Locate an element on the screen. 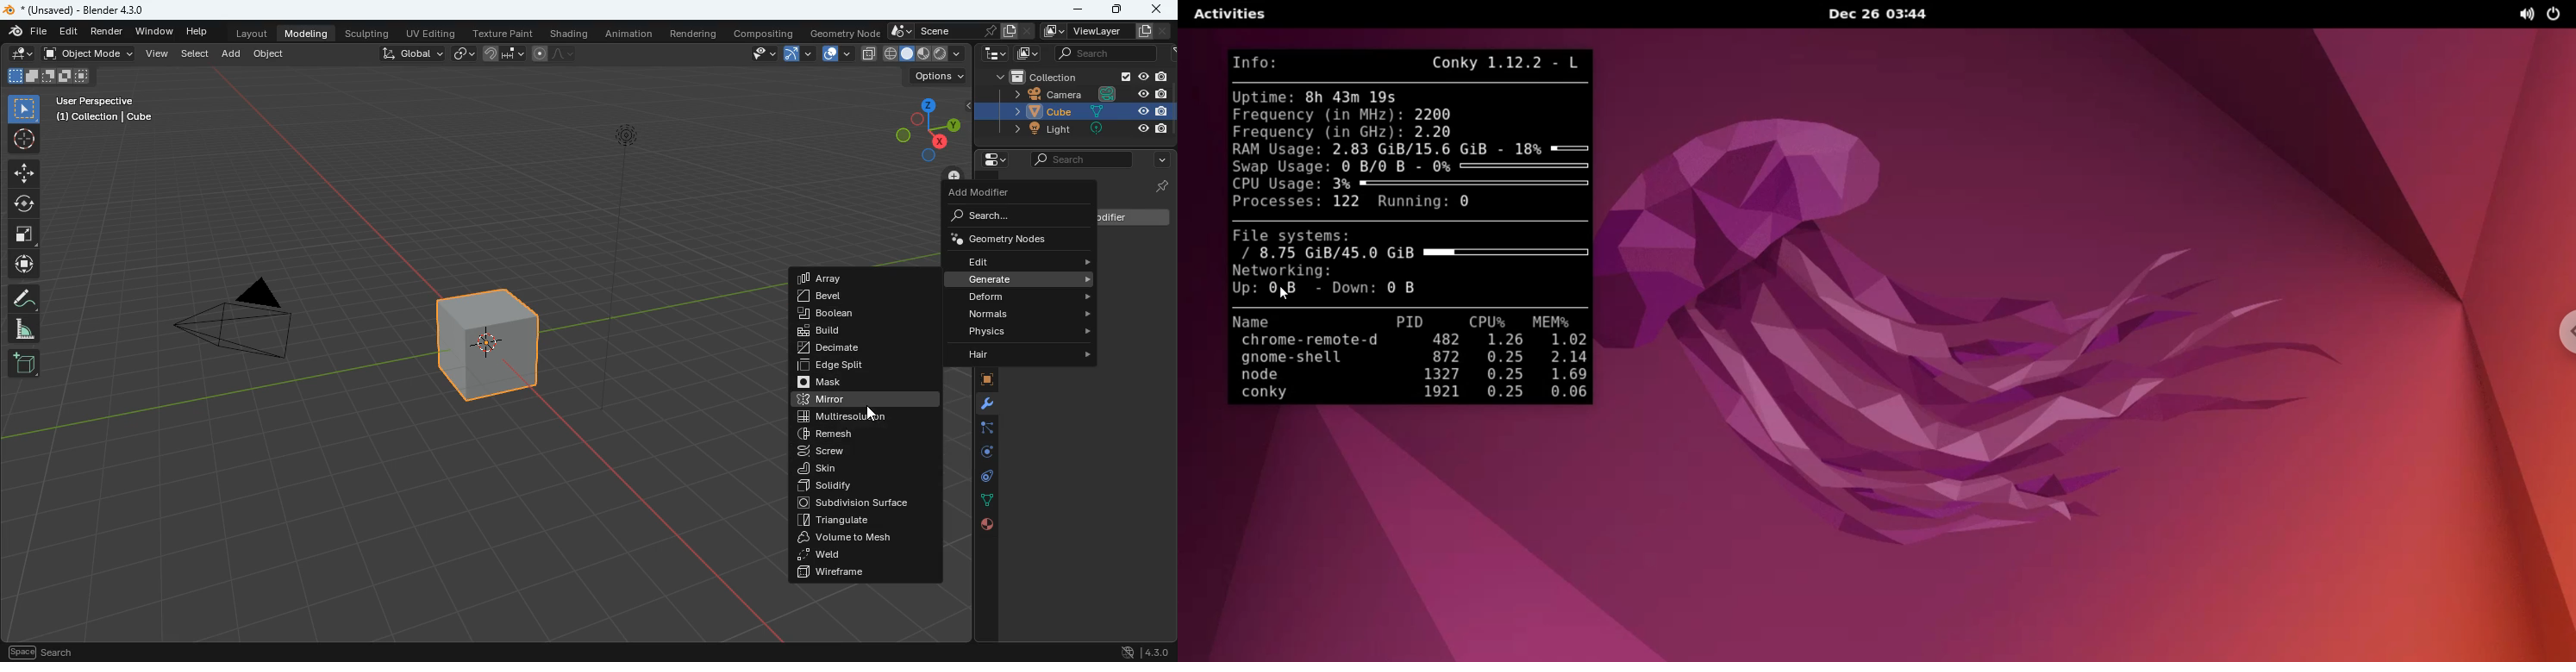 The image size is (2576, 672). control is located at coordinates (979, 478).